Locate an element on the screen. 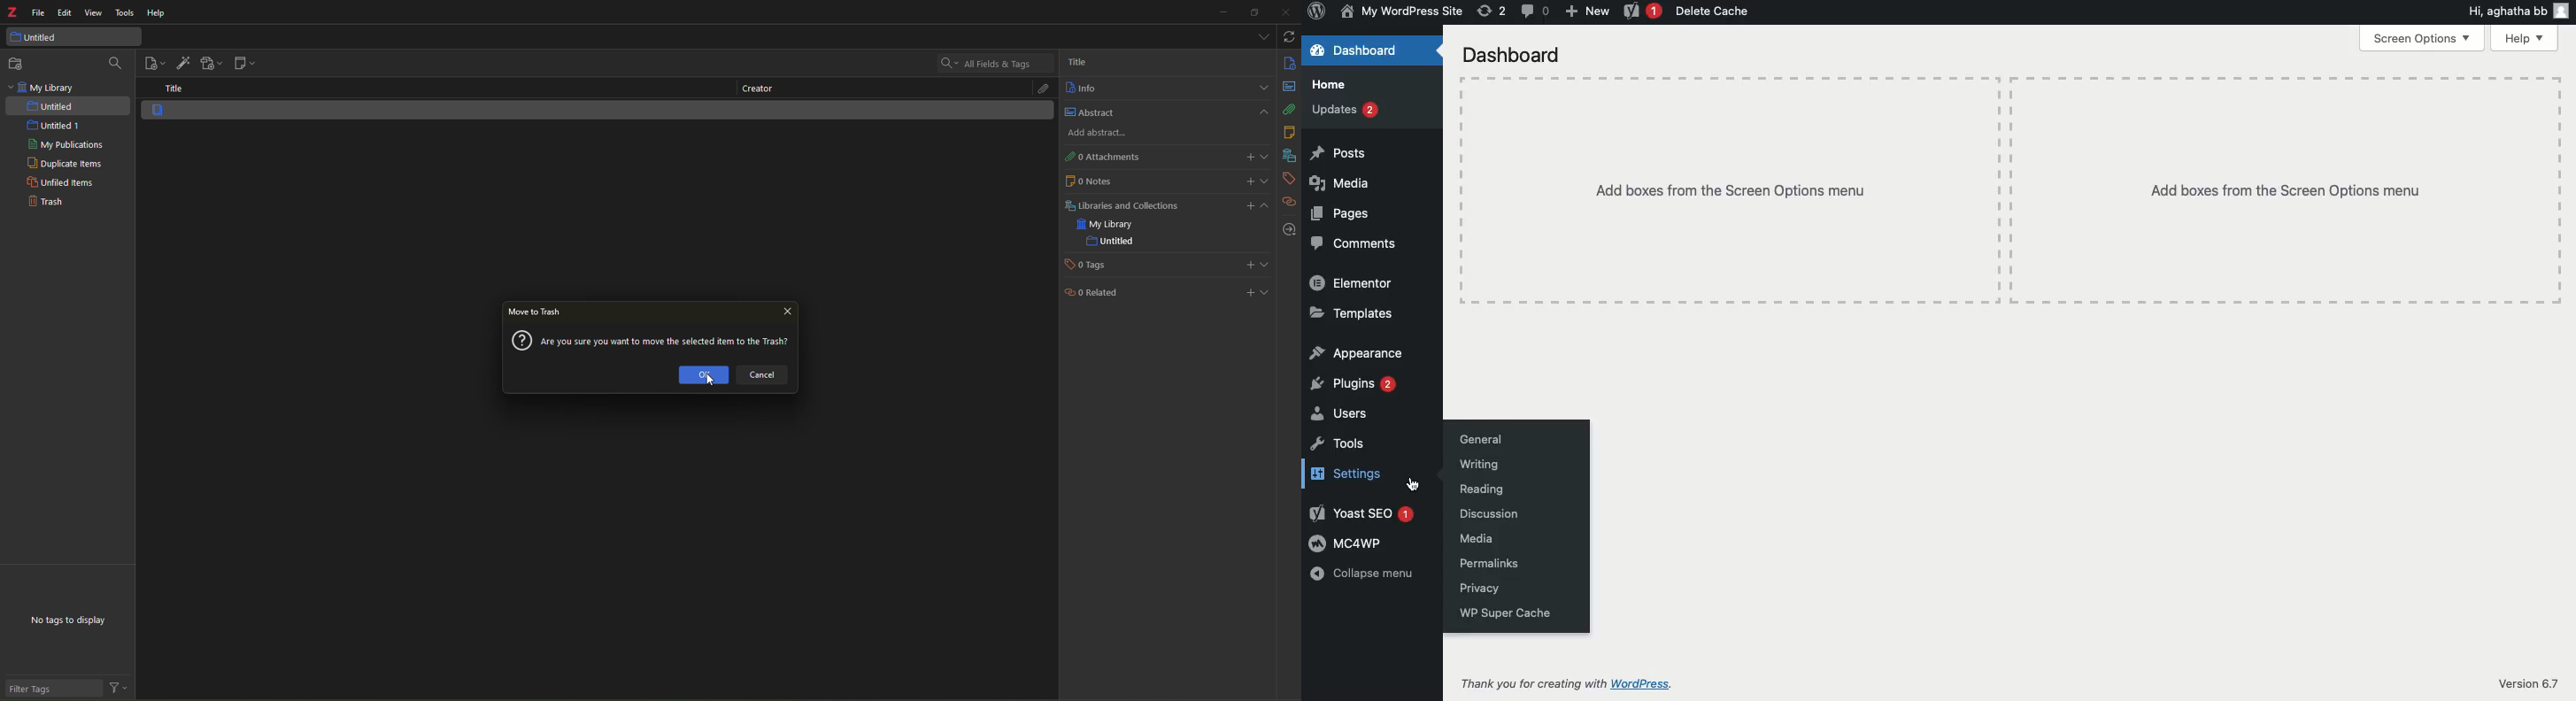 The height and width of the screenshot is (728, 2576). Reading is located at coordinates (1480, 489).